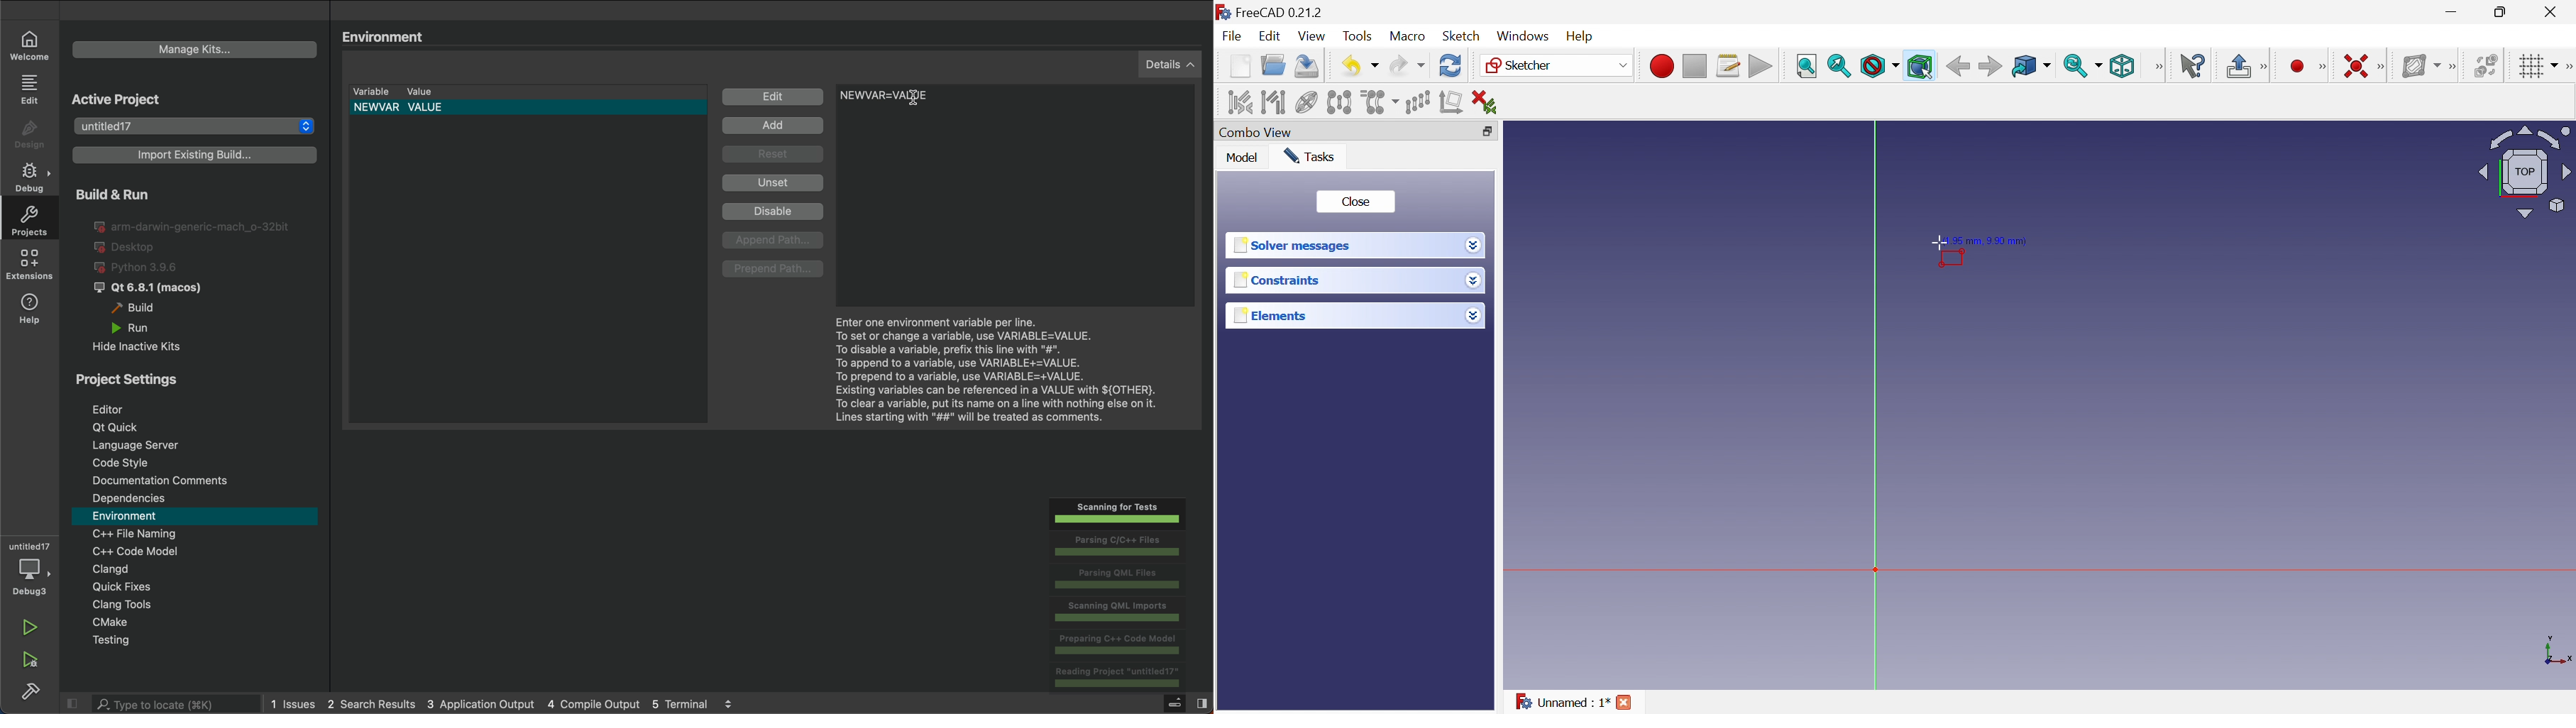  Describe the element at coordinates (1291, 244) in the screenshot. I see `Solver messages` at that location.